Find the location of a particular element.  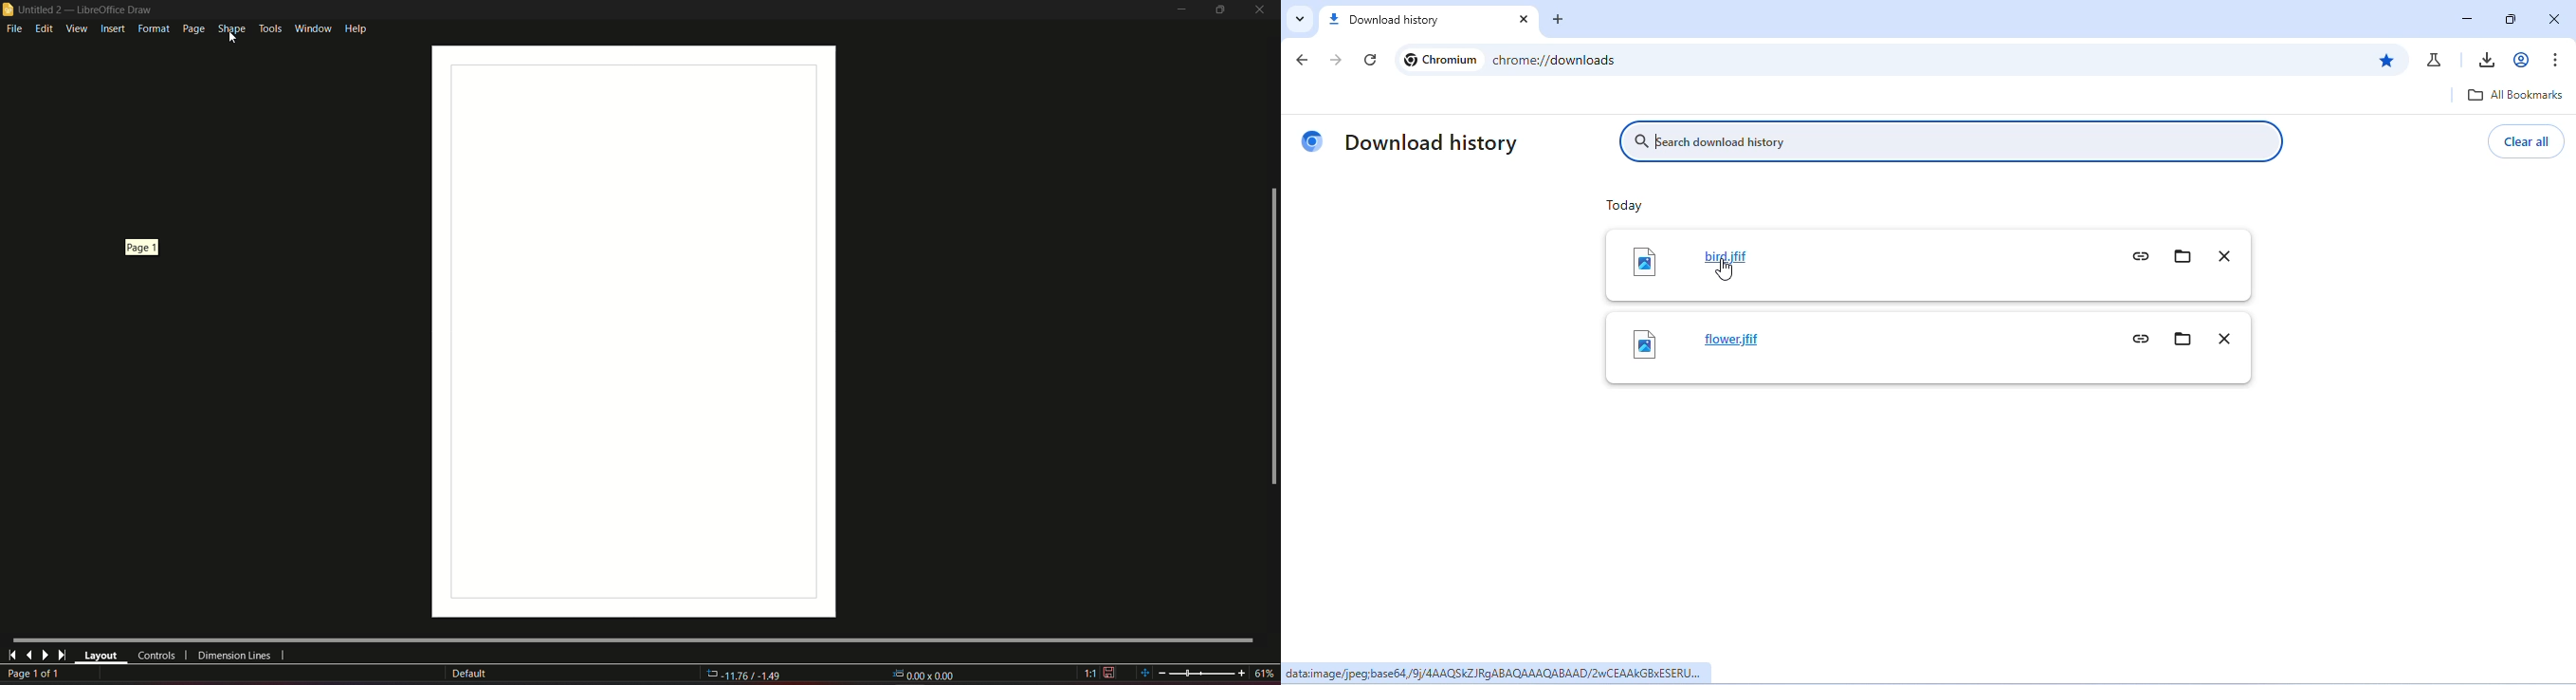

layout is located at coordinates (101, 656).